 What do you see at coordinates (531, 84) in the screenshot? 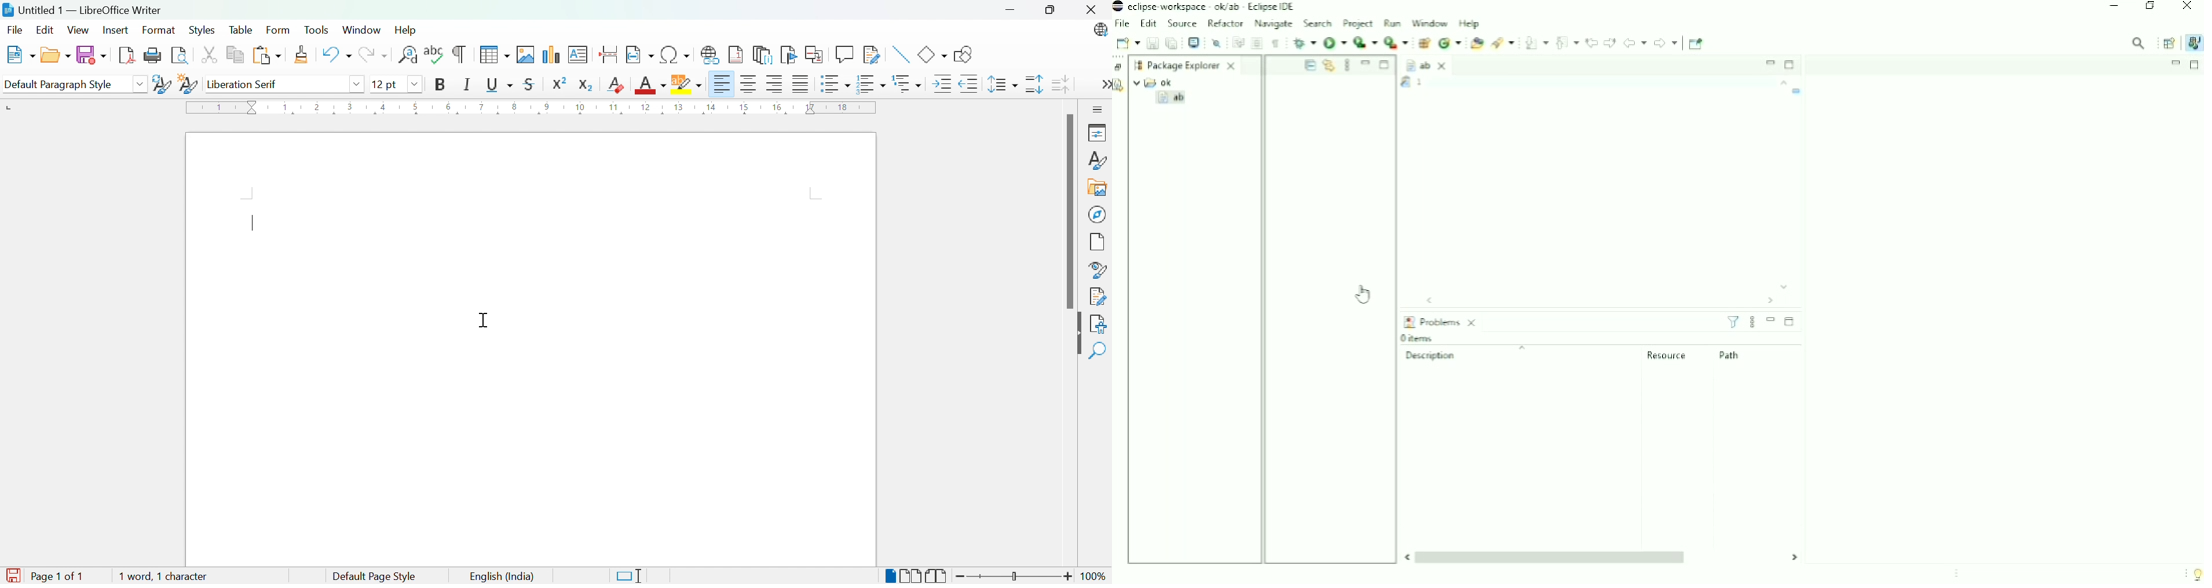
I see `Strikethrough` at bounding box center [531, 84].